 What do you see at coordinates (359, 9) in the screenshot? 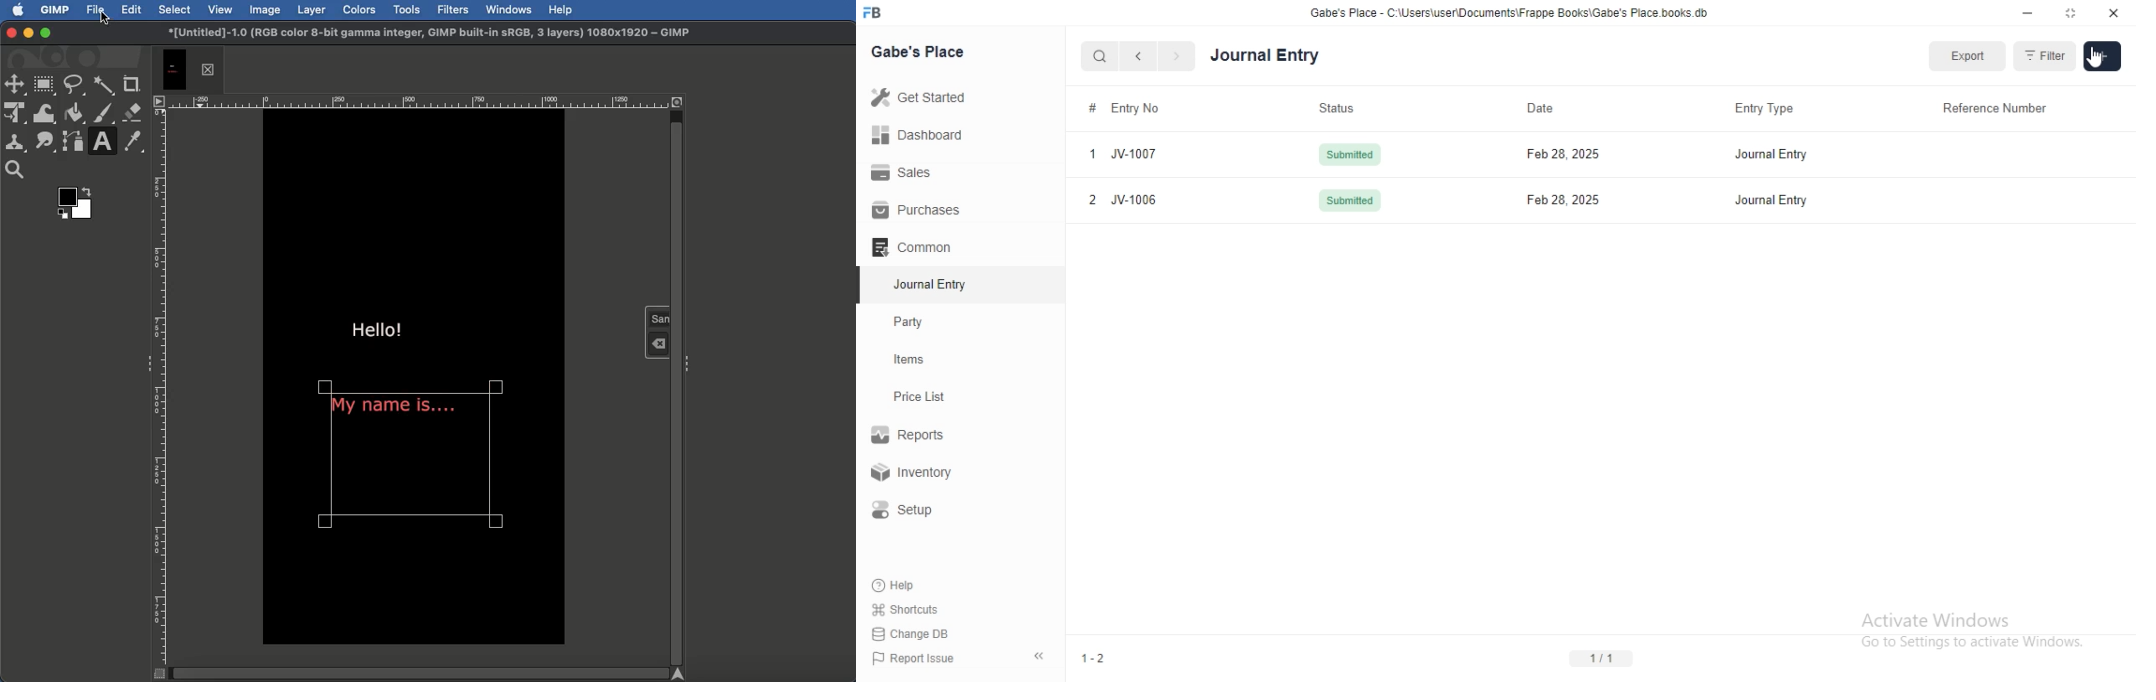
I see `Colors` at bounding box center [359, 9].